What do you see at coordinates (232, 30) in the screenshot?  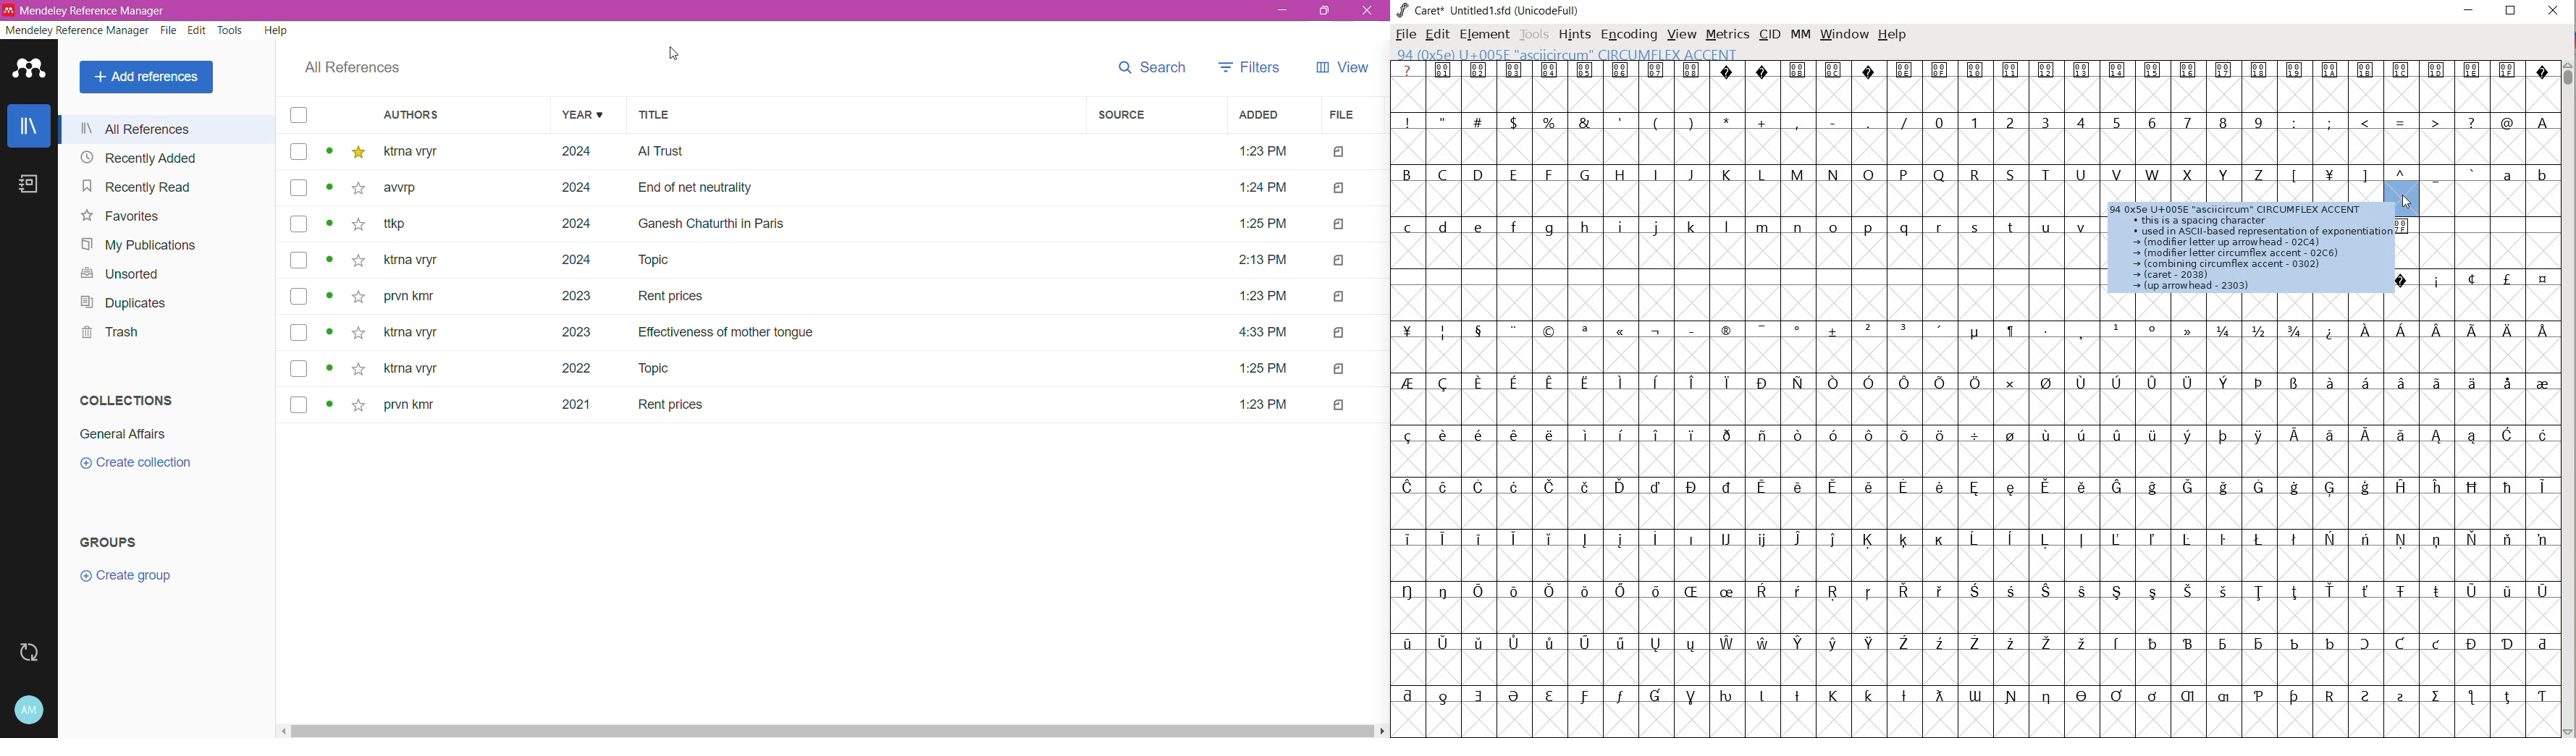 I see `Tools` at bounding box center [232, 30].